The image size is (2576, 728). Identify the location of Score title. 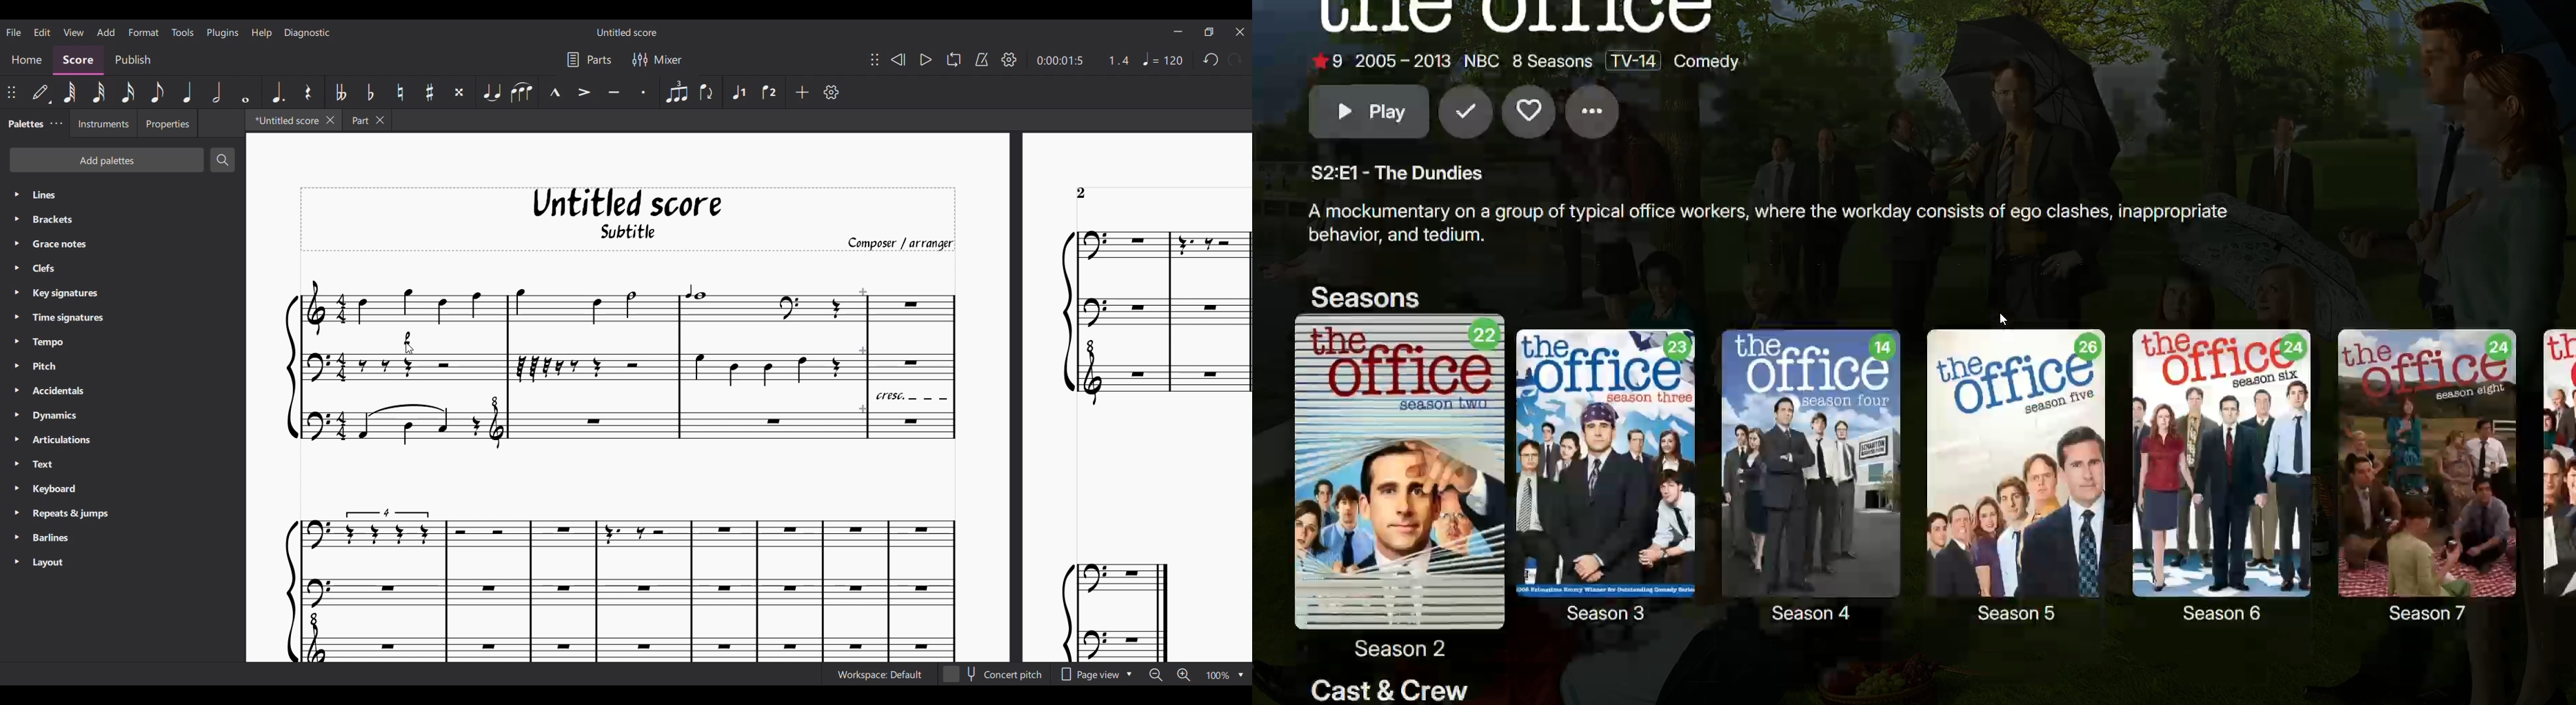
(627, 32).